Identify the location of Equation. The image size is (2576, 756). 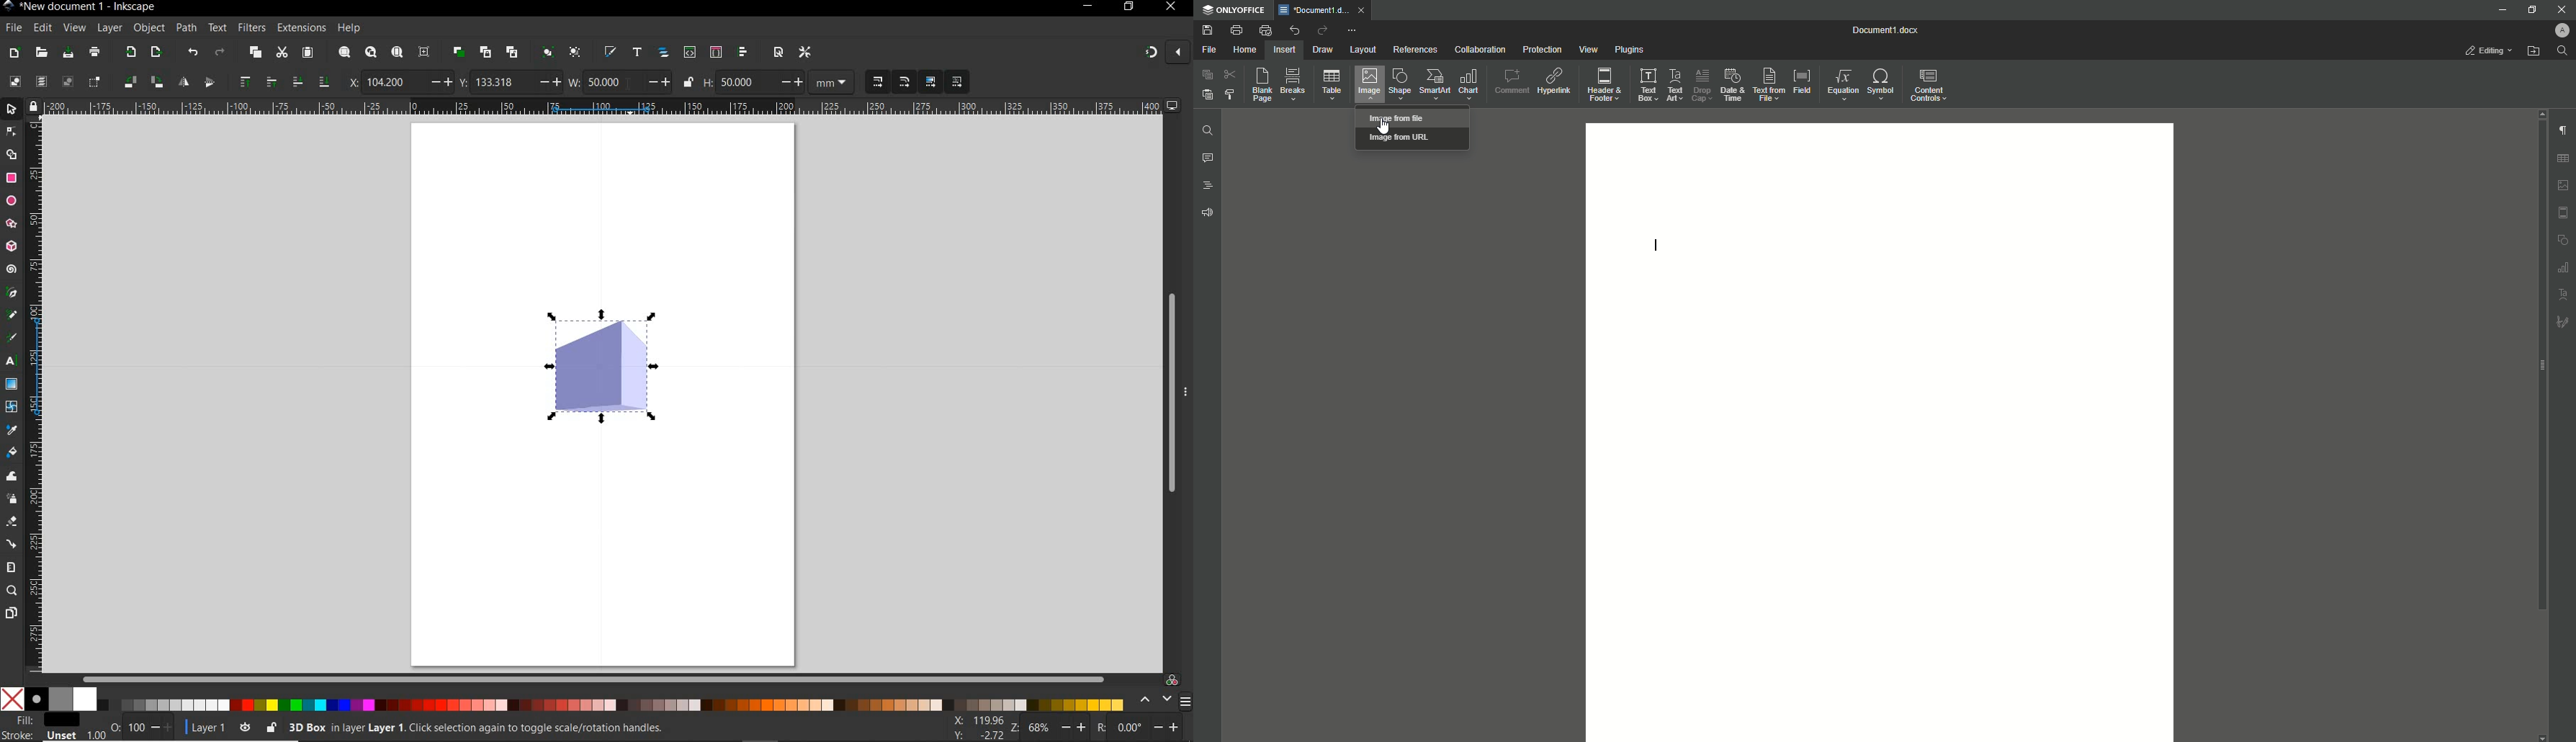
(1839, 86).